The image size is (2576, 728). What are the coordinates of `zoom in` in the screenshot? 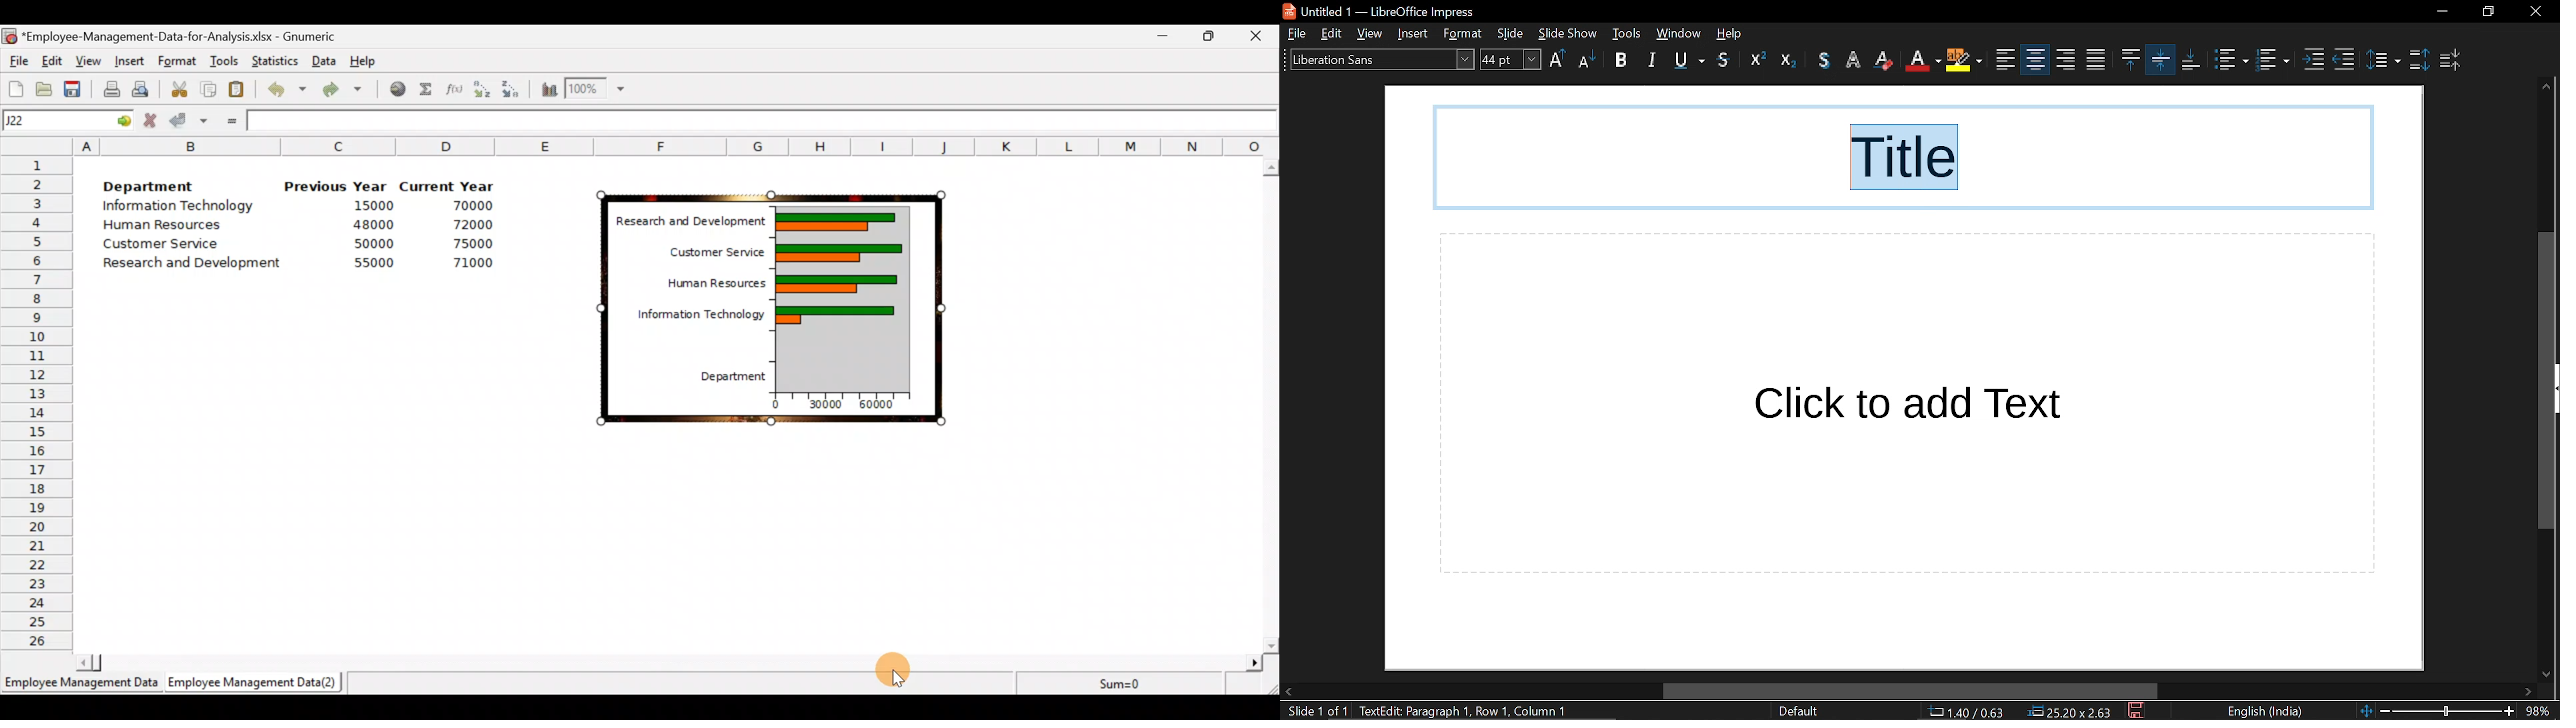 It's located at (2509, 712).